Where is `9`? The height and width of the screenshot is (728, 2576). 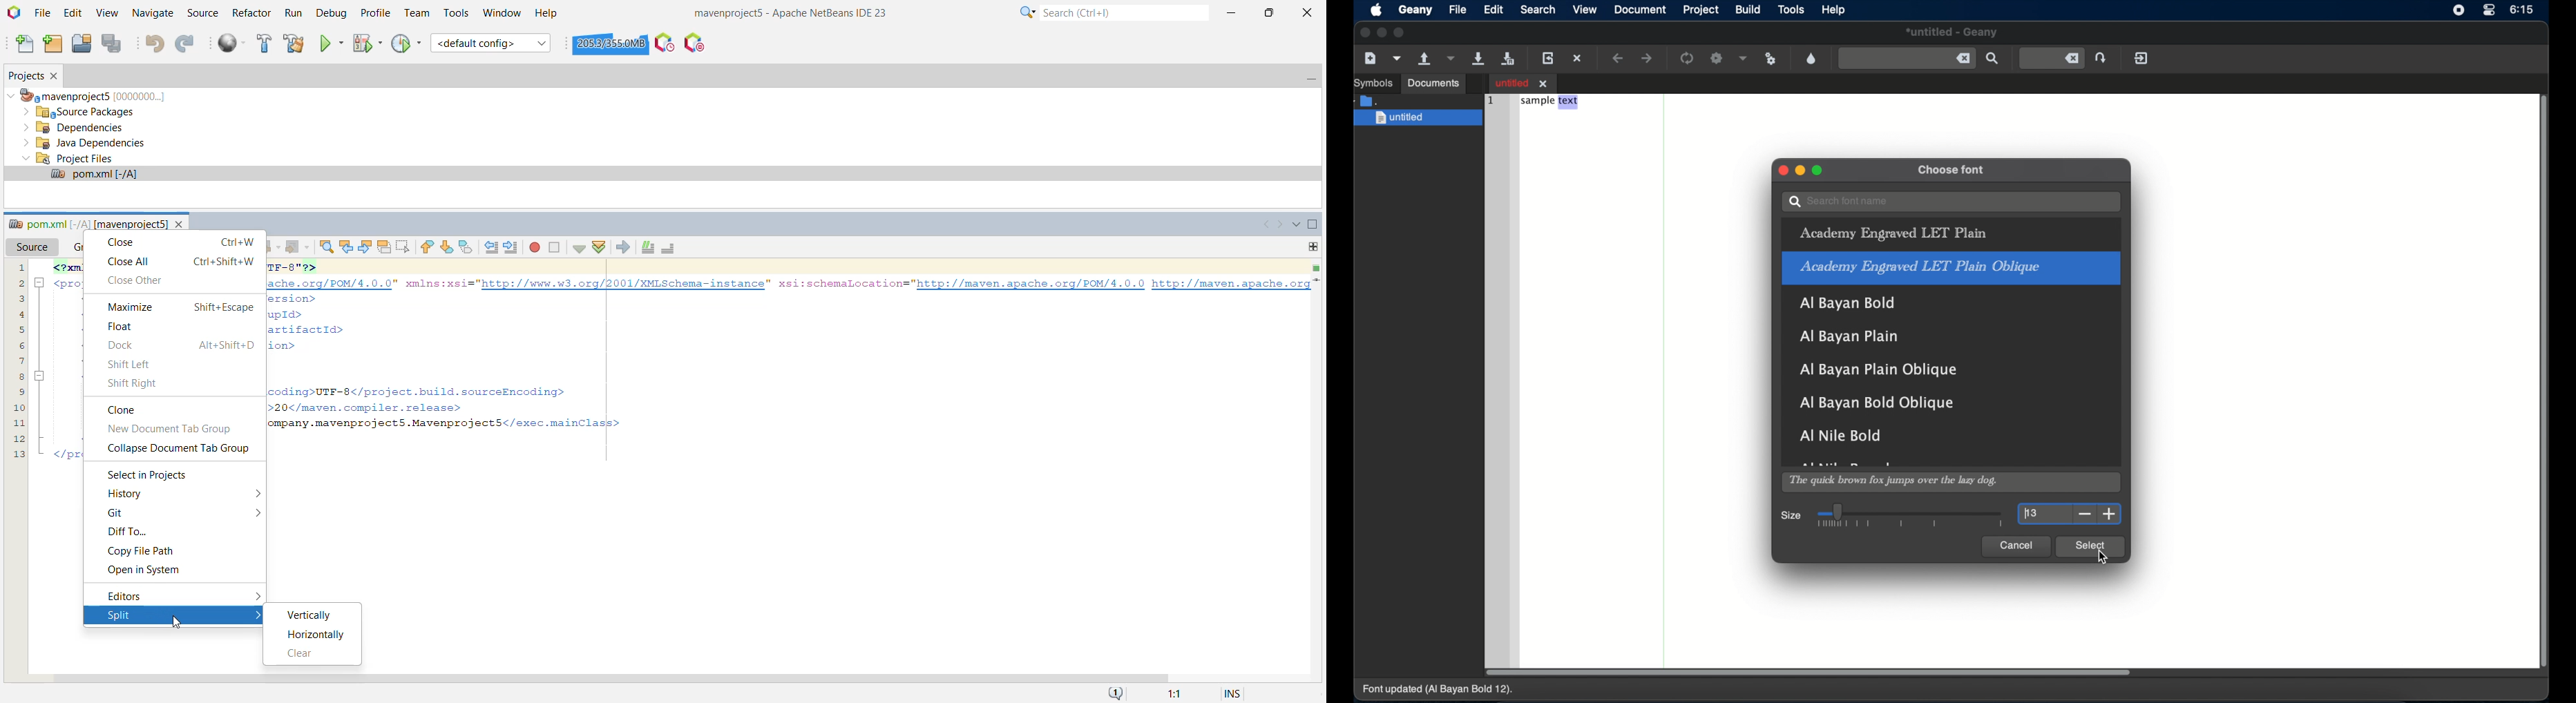
9 is located at coordinates (17, 389).